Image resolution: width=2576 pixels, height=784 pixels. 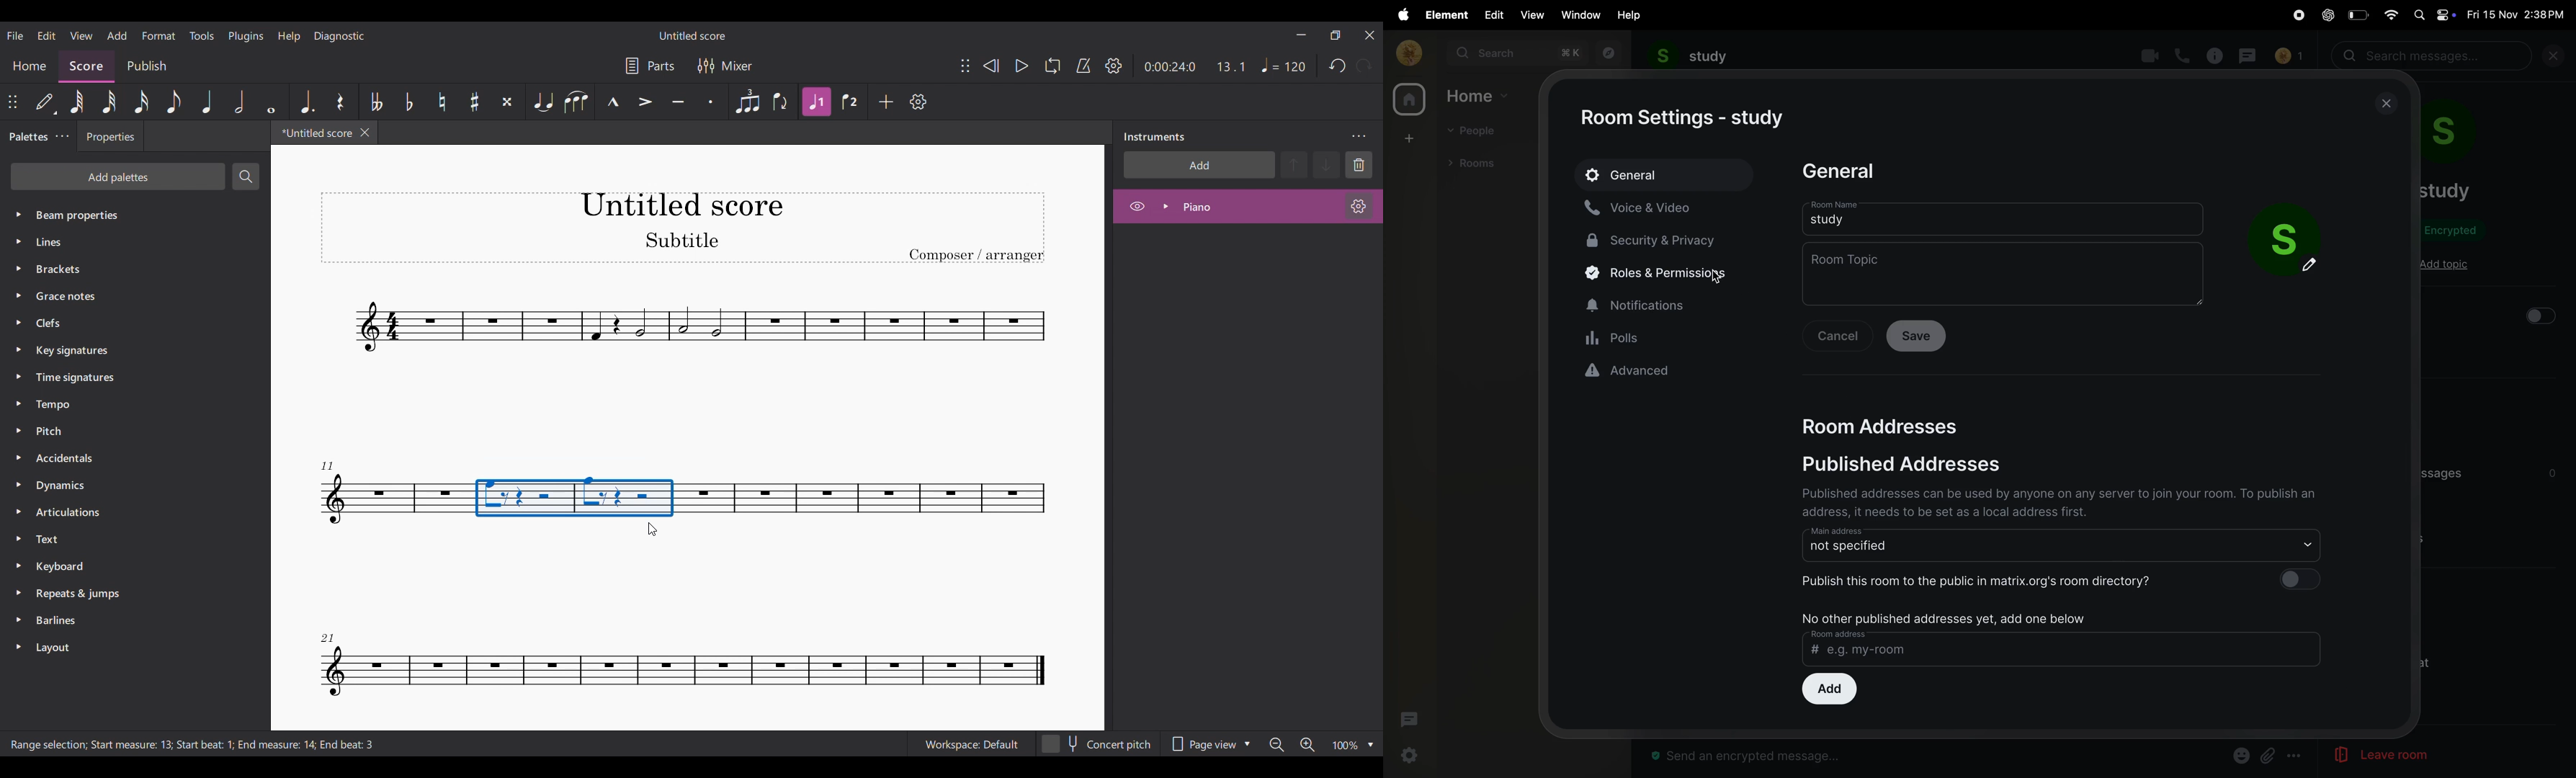 I want to click on Tie, so click(x=544, y=102).